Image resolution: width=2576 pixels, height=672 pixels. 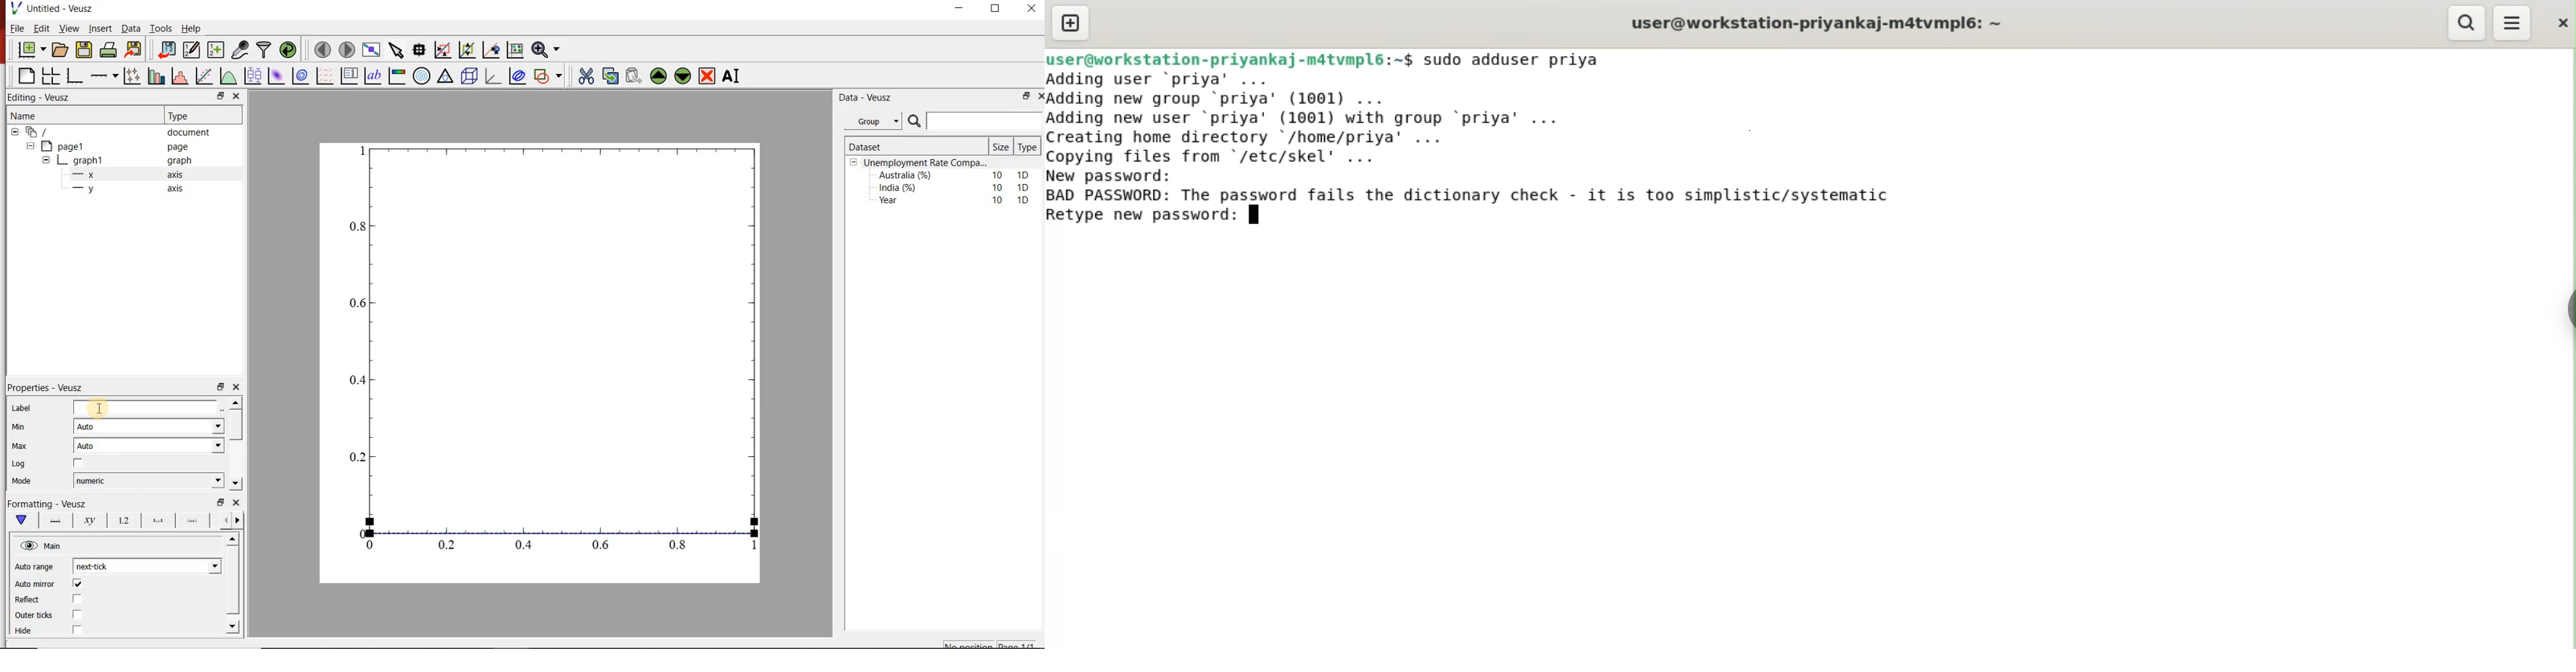 I want to click on arrange graphs, so click(x=50, y=75).